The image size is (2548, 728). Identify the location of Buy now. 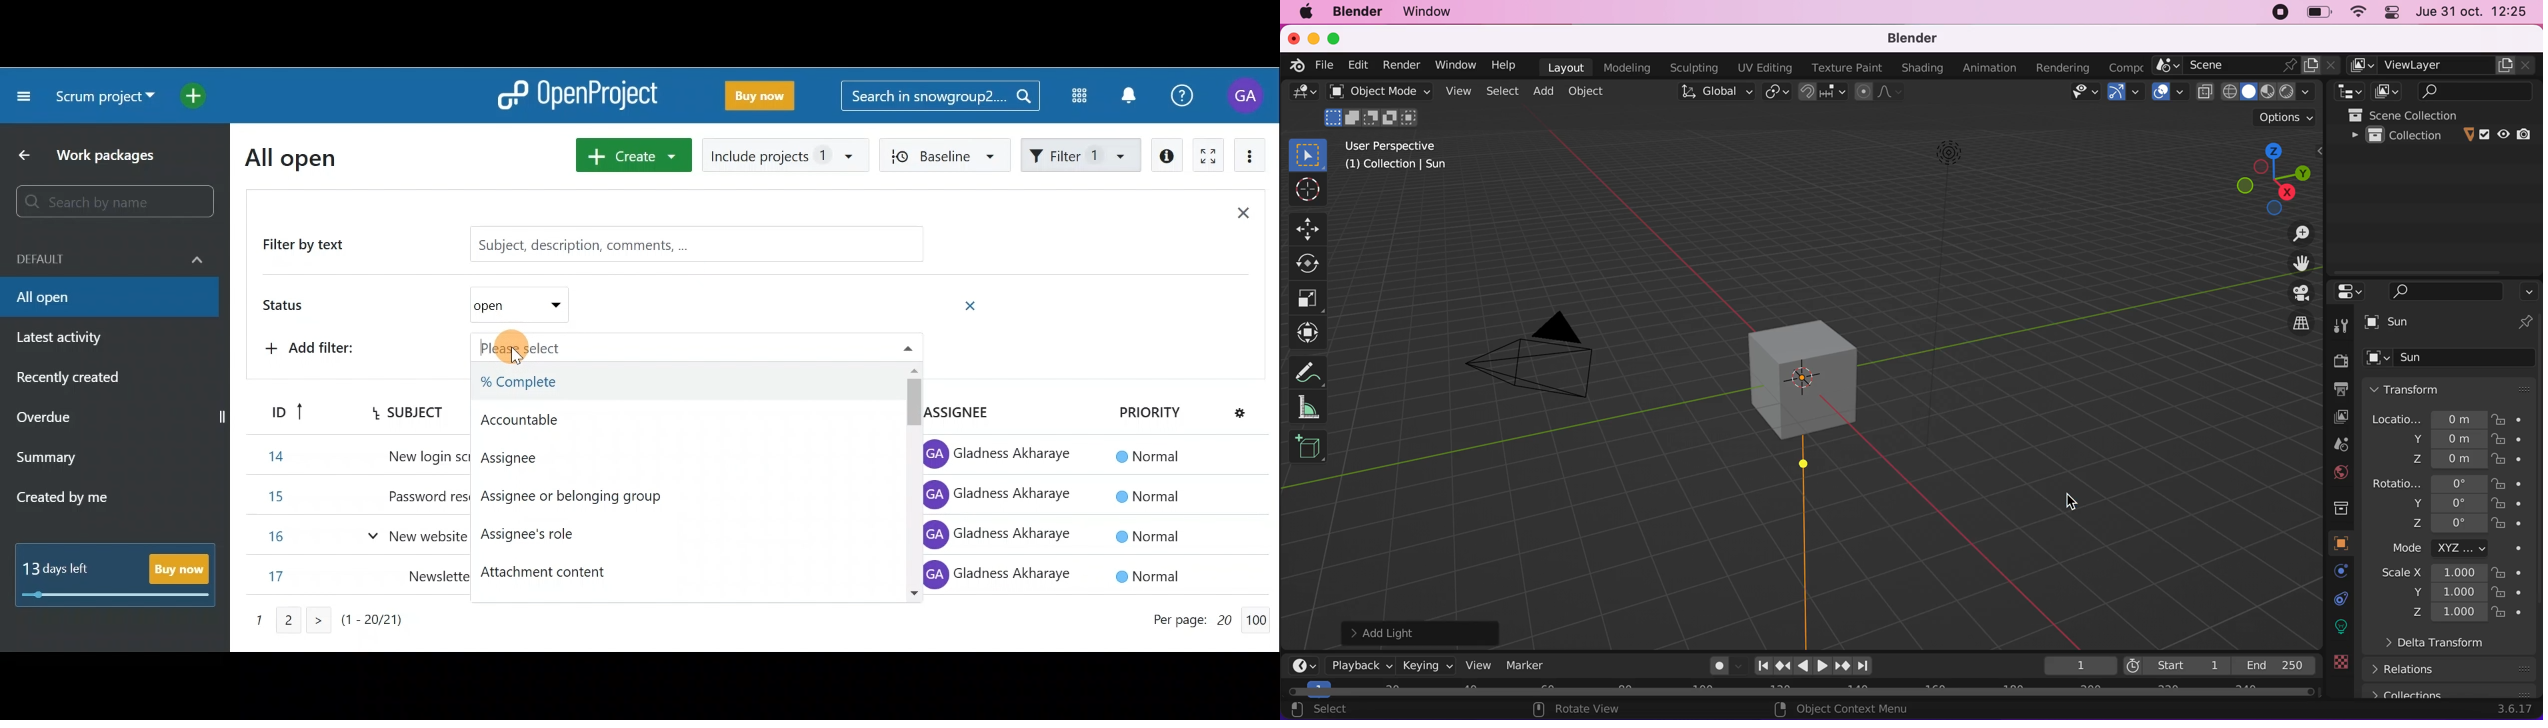
(123, 576).